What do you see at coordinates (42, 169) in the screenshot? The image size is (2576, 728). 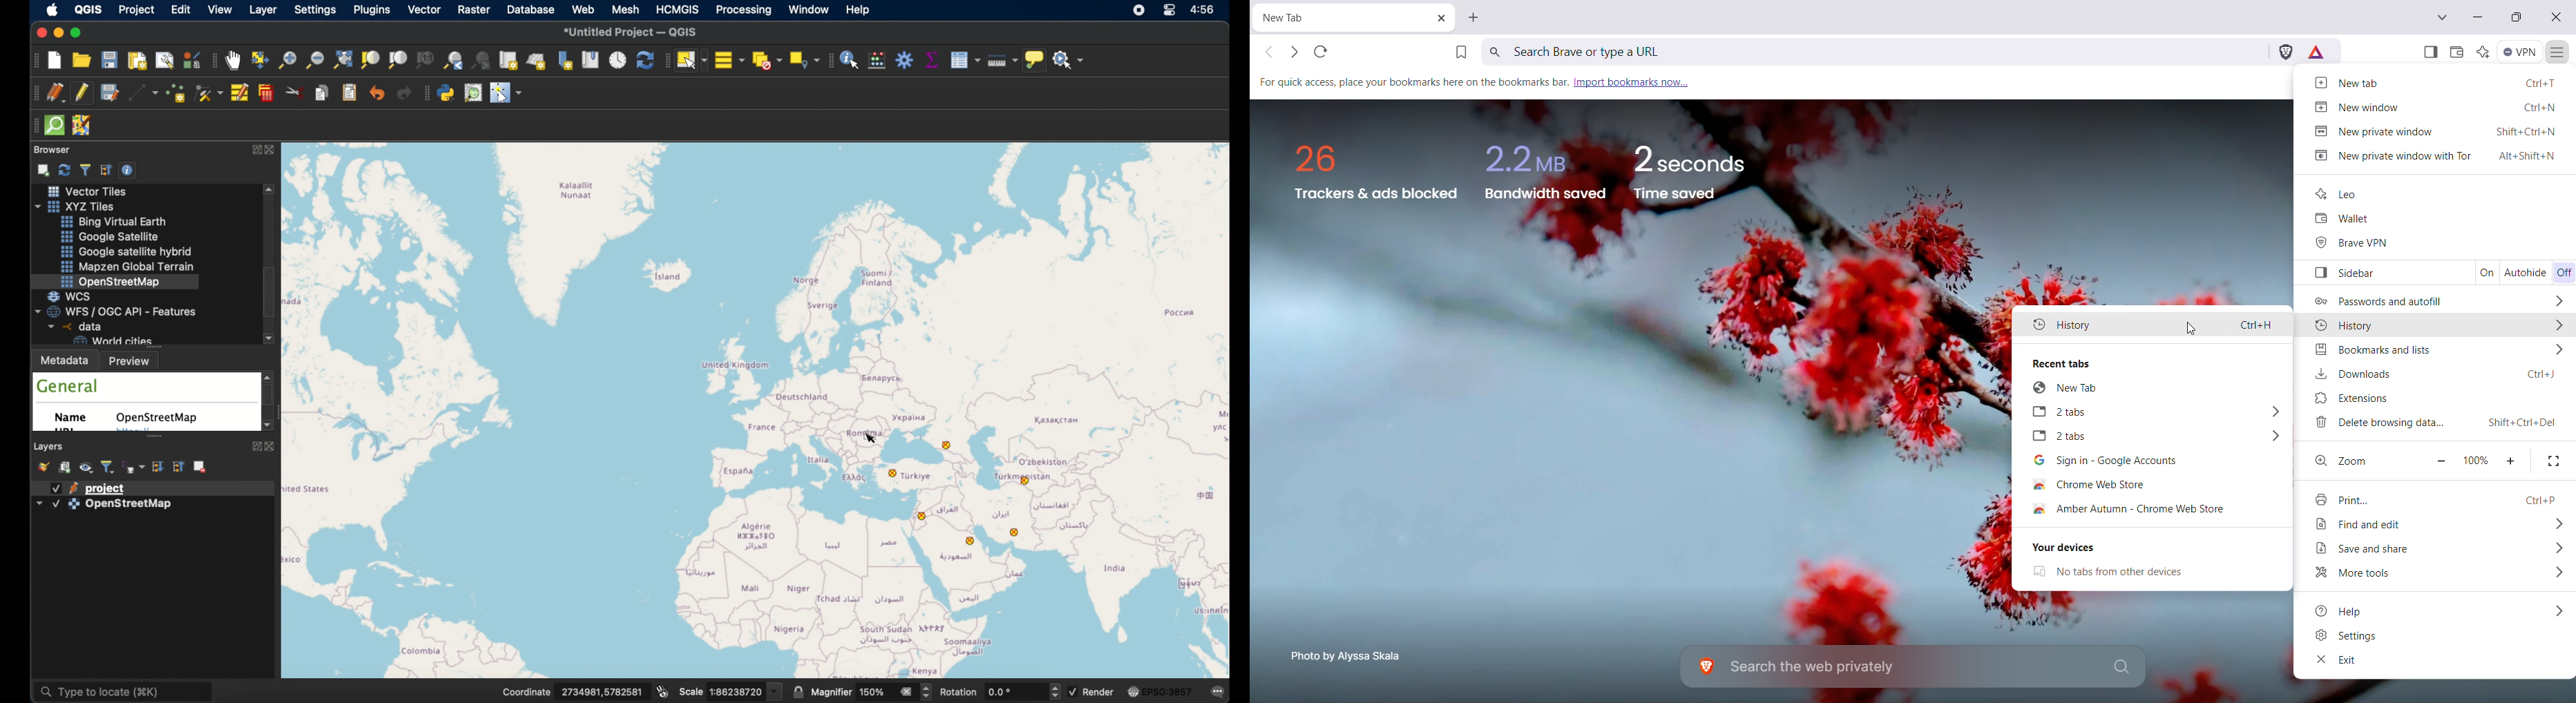 I see `add selected layers` at bounding box center [42, 169].